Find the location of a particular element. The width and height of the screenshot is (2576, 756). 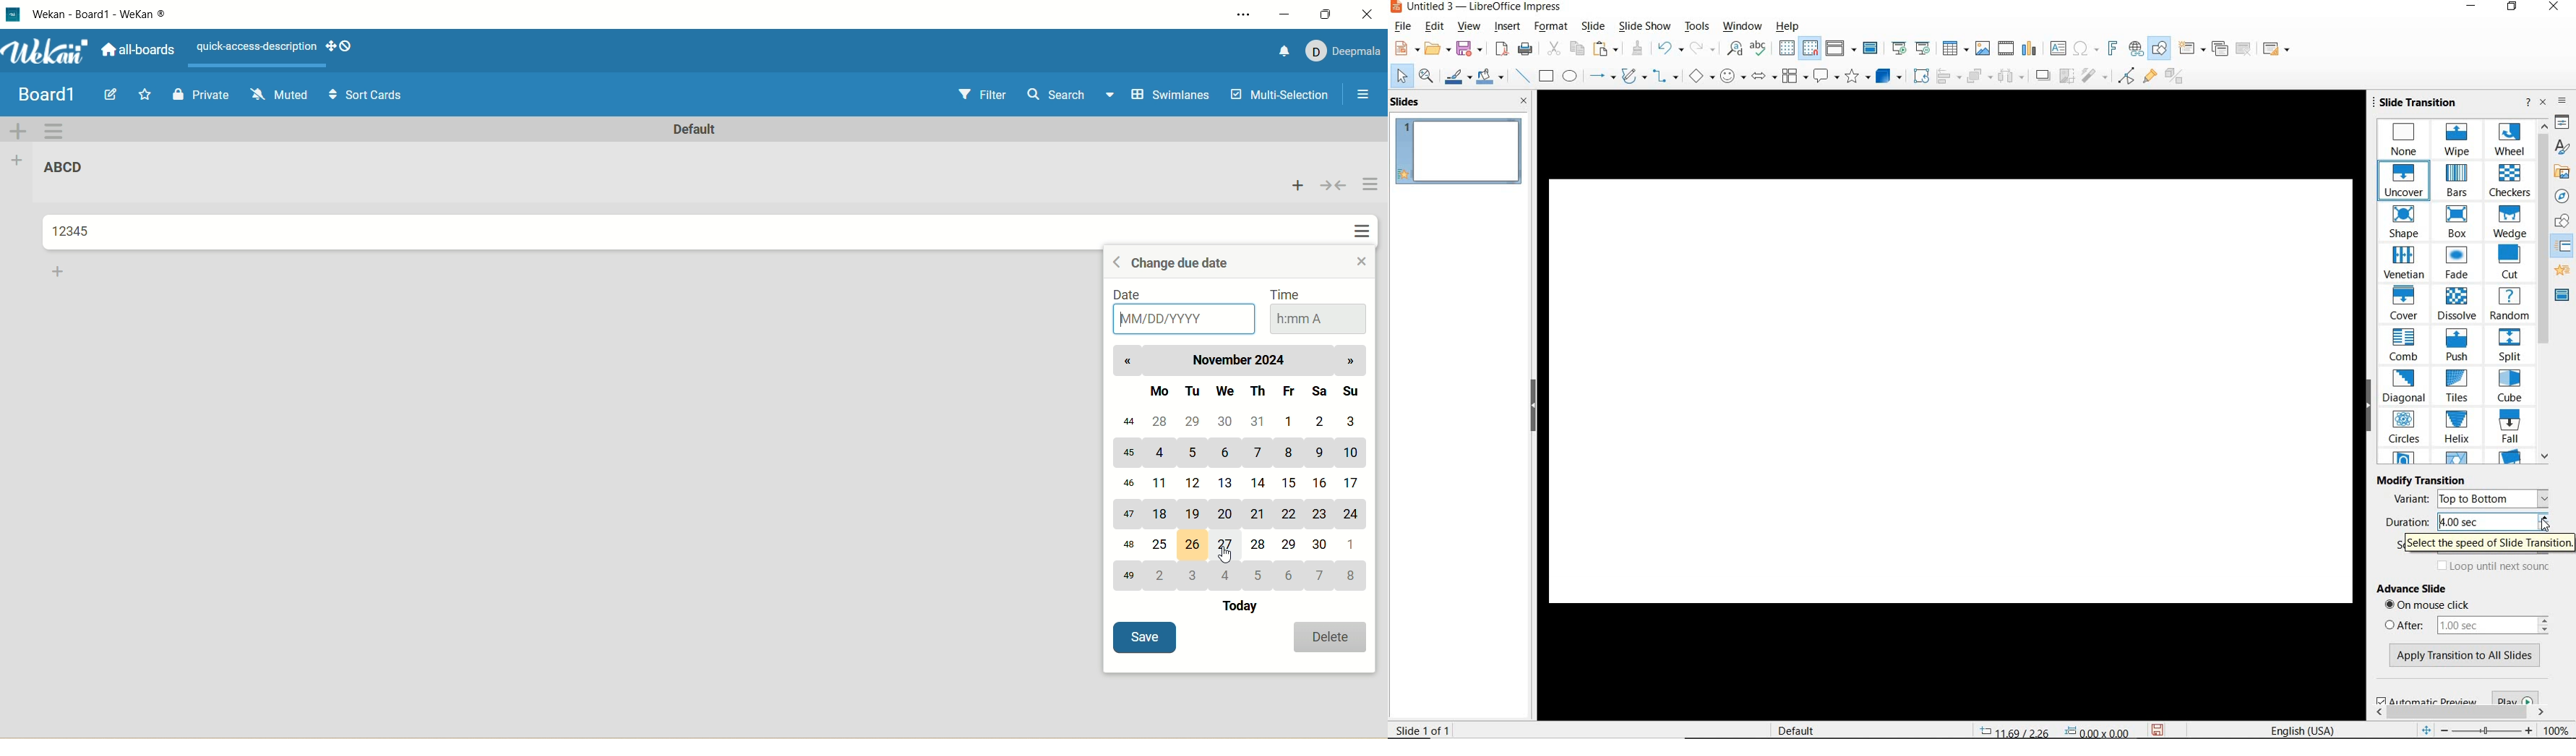

AFTER is located at coordinates (2470, 624).